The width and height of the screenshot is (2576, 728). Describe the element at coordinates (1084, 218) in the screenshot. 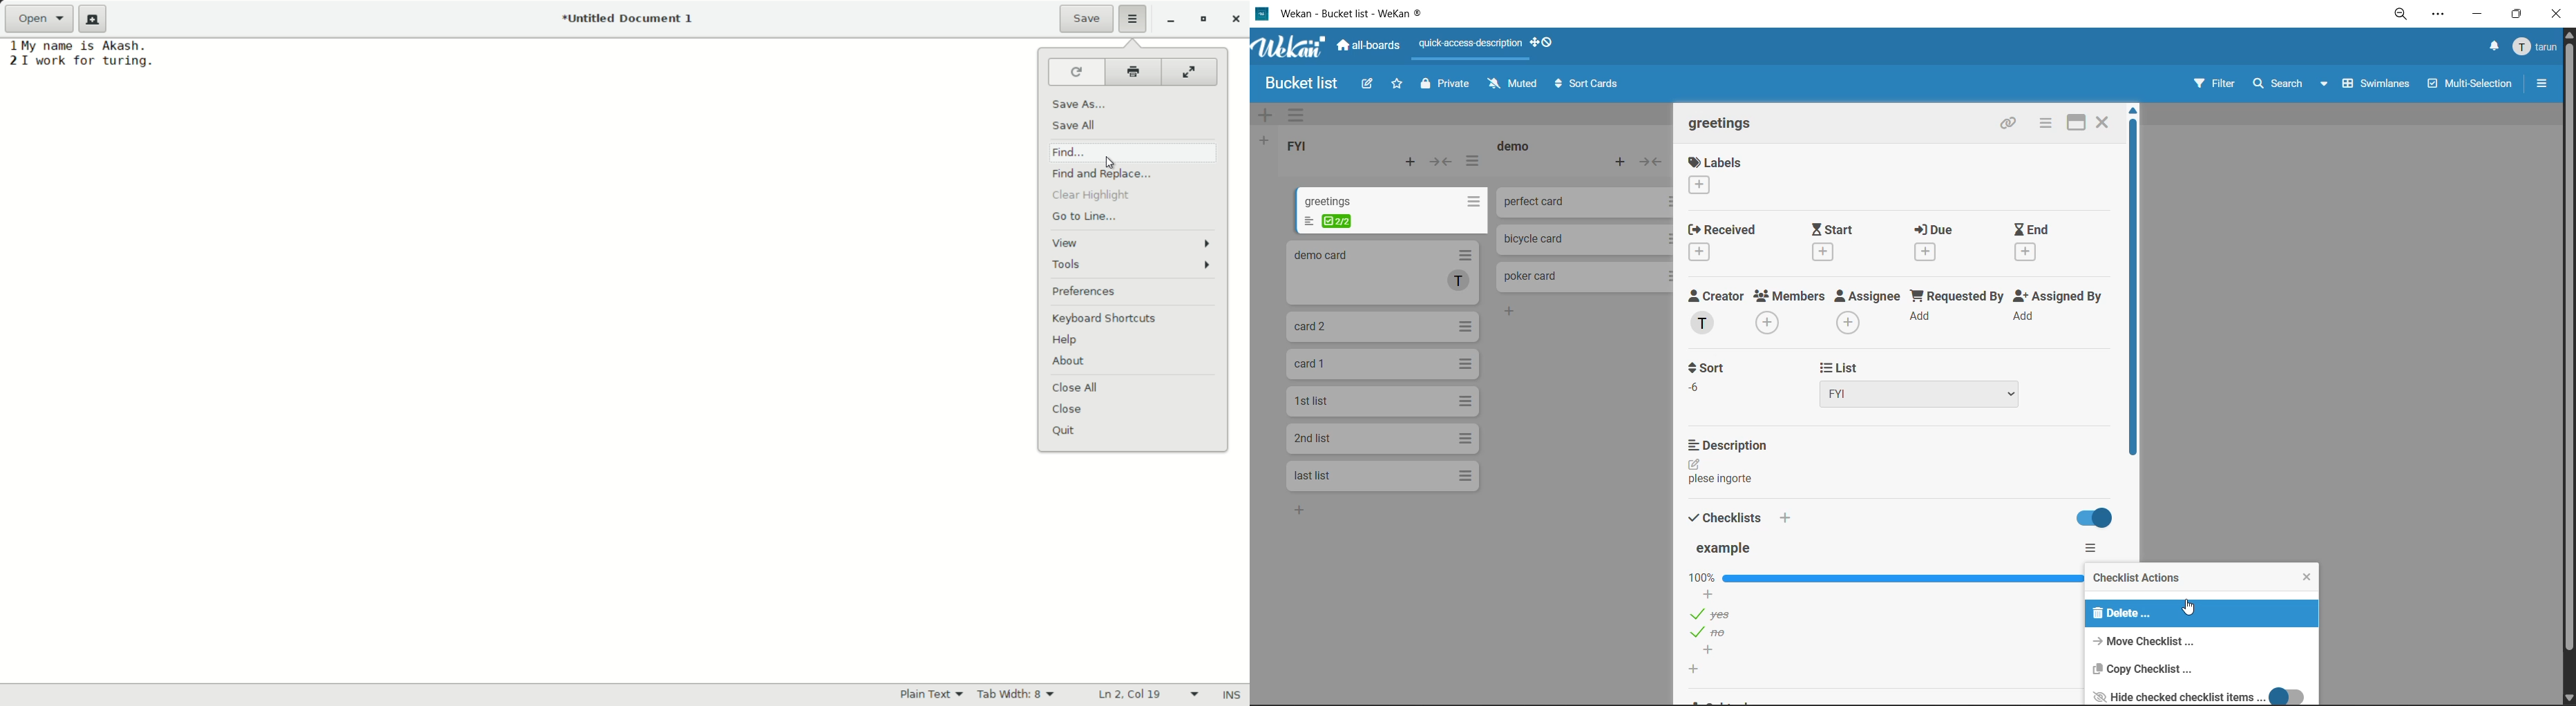

I see `go to line` at that location.